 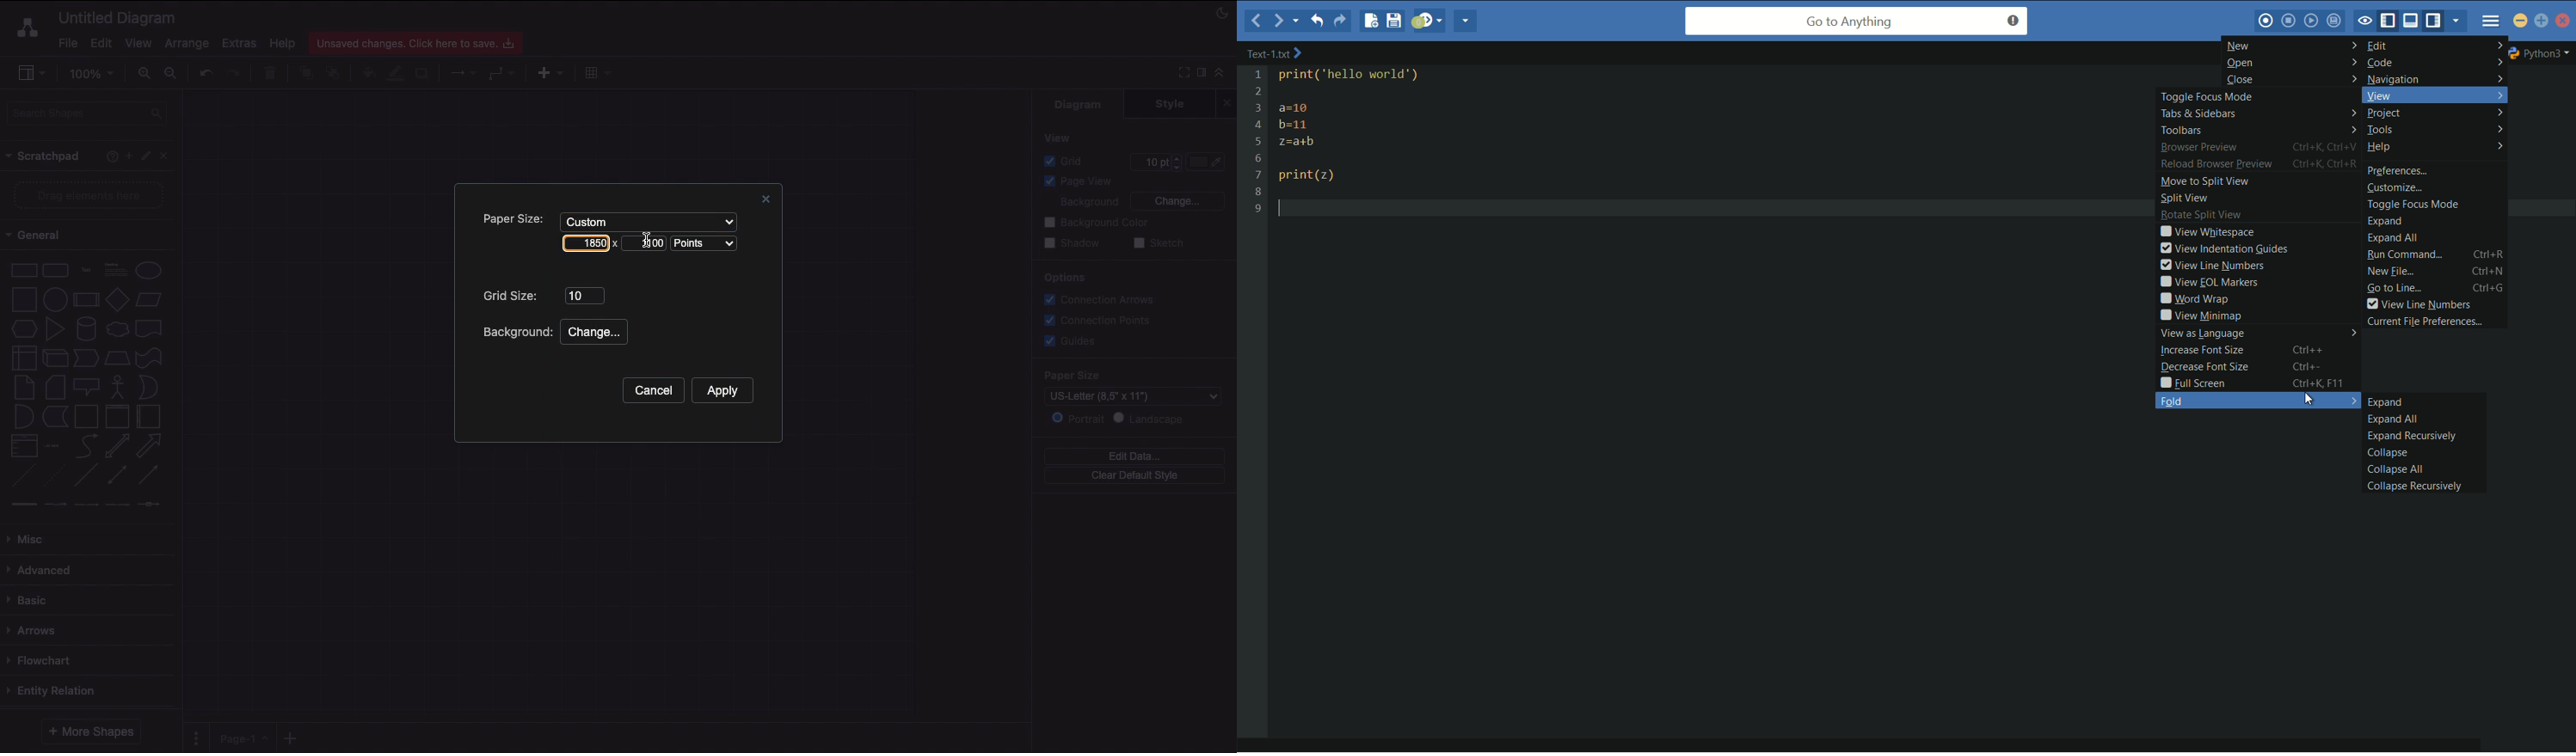 I want to click on Insert, so click(x=546, y=71).